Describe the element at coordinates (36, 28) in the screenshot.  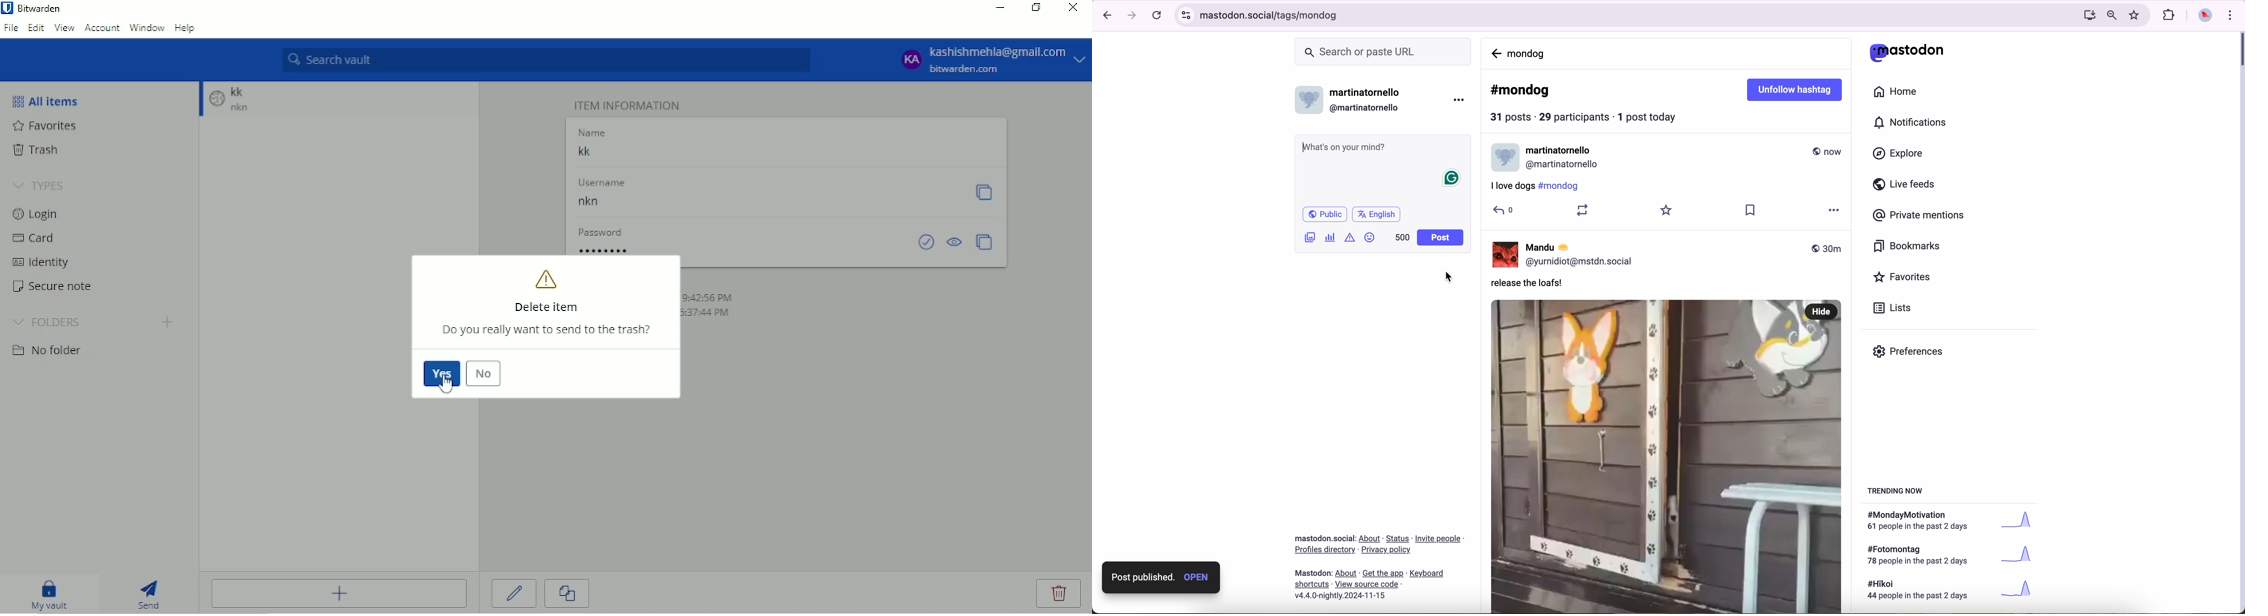
I see `Edit` at that location.